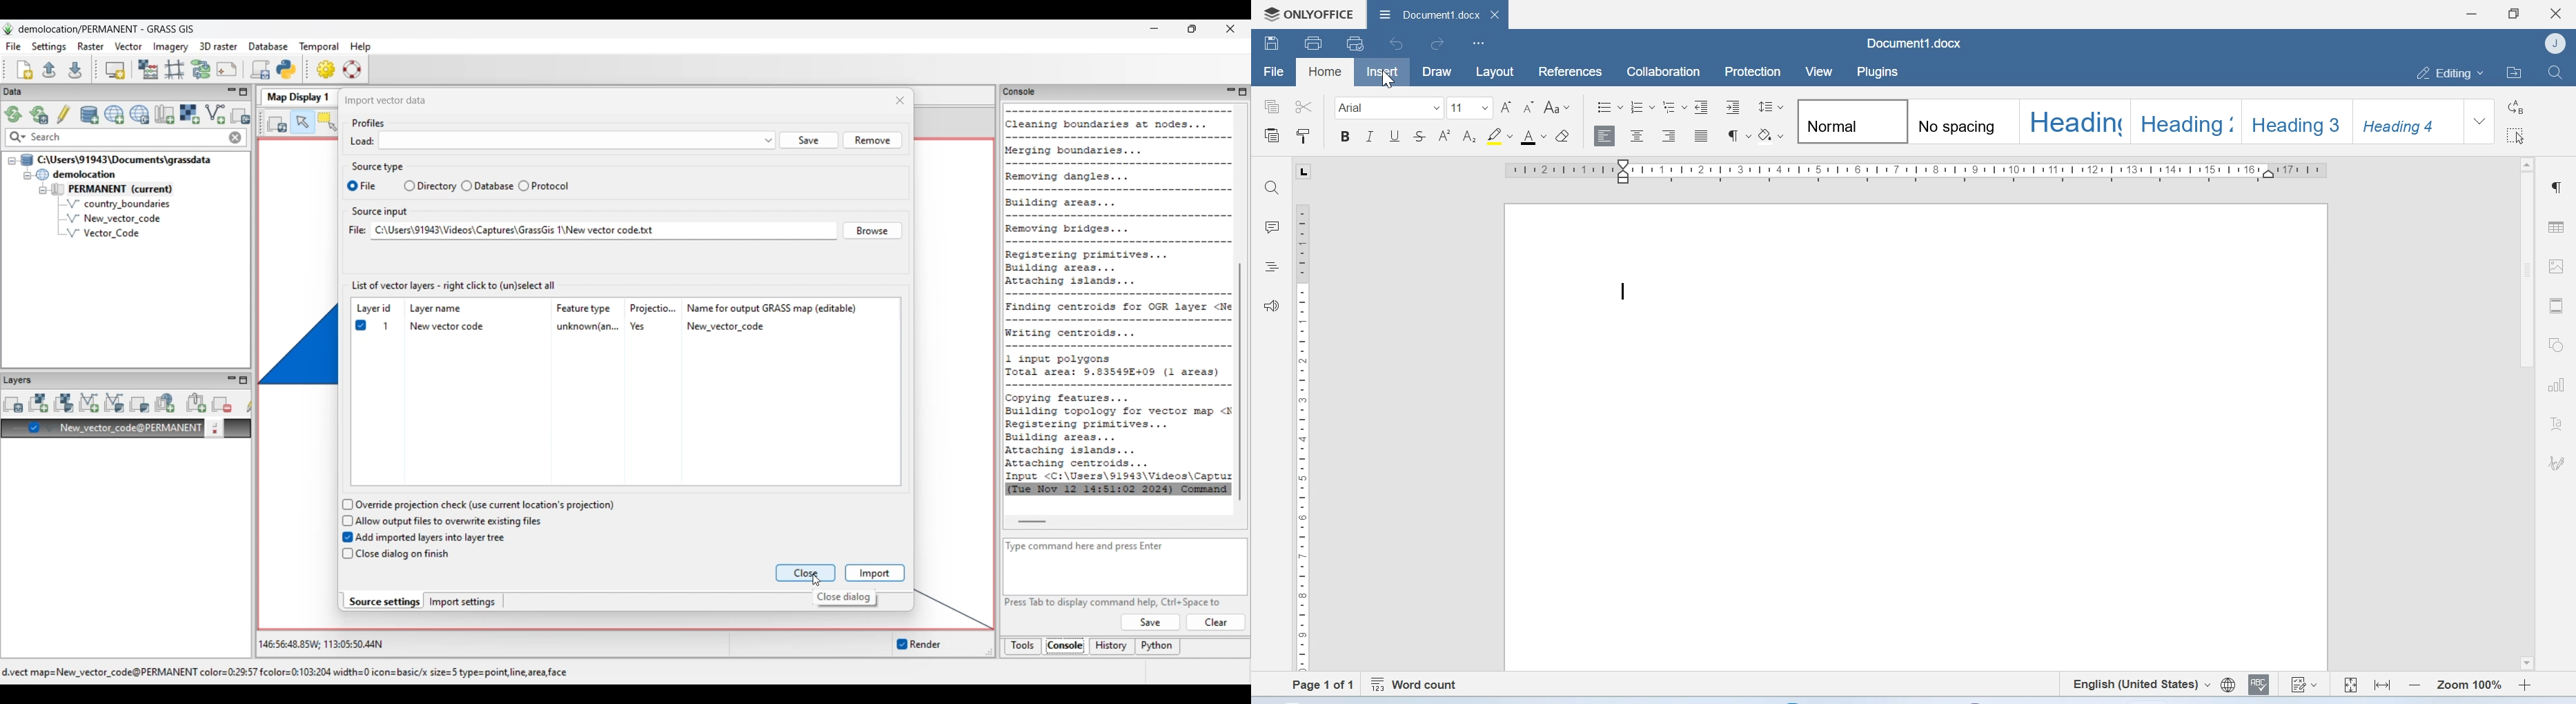 Image resolution: width=2576 pixels, height=728 pixels. What do you see at coordinates (2480, 121) in the screenshot?
I see `Dropdown` at bounding box center [2480, 121].